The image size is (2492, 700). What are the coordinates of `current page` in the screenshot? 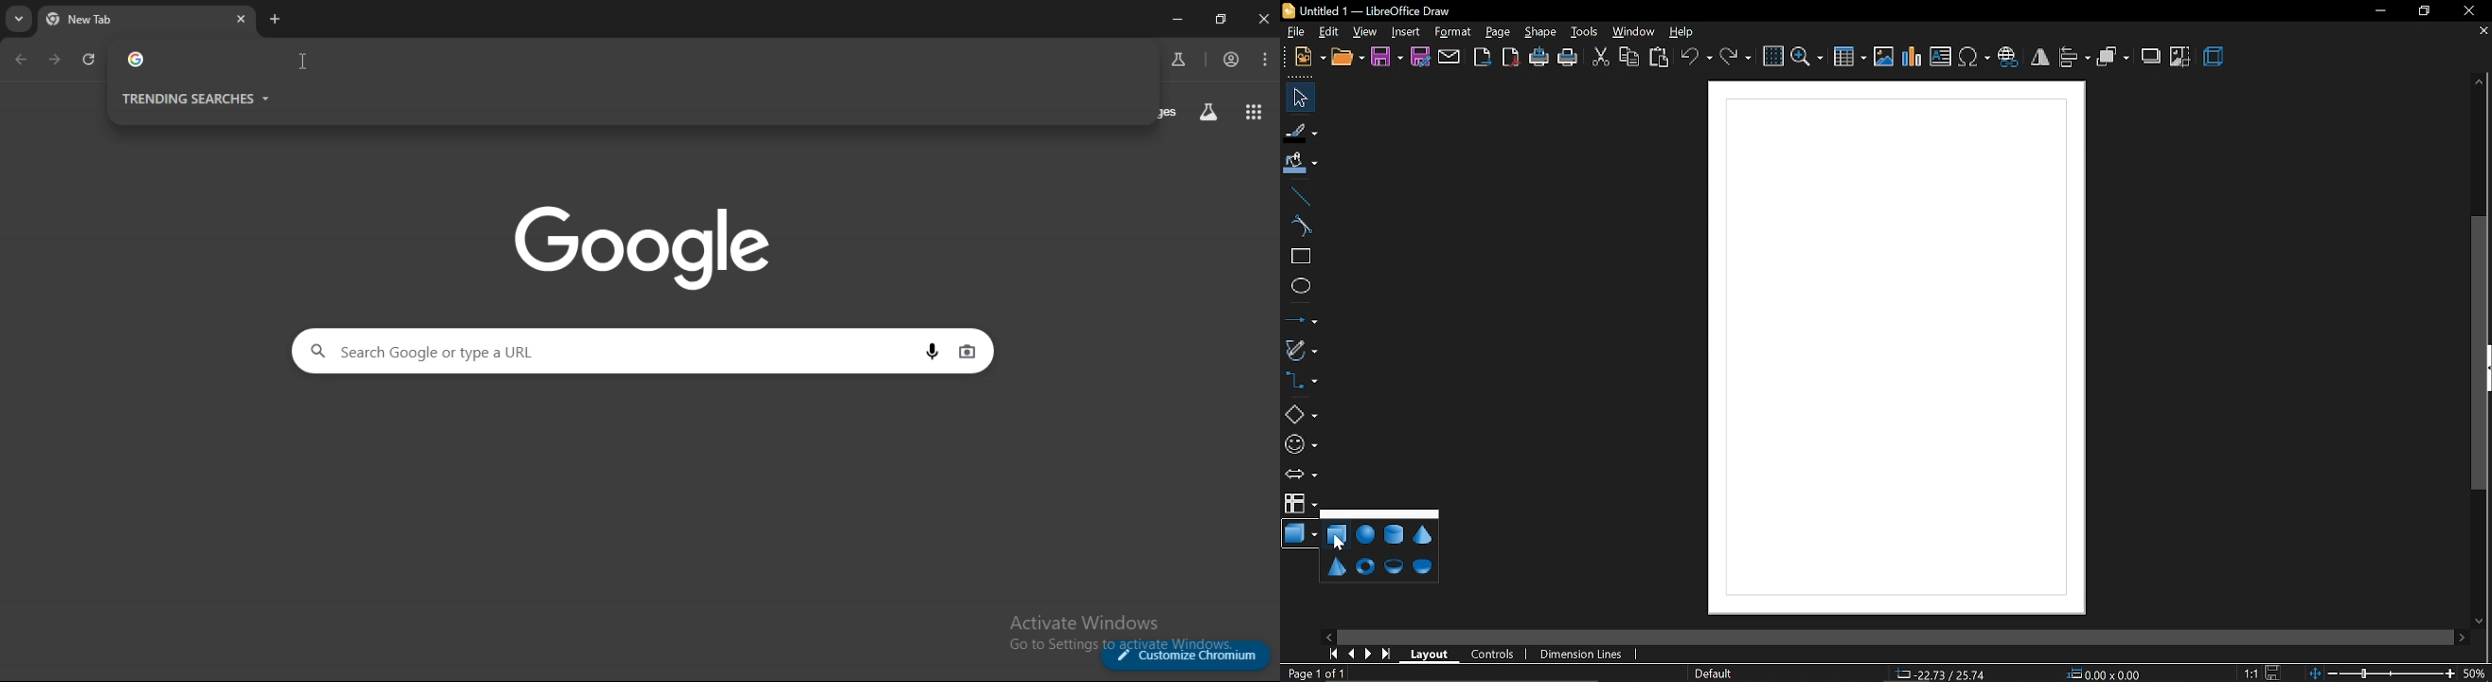 It's located at (1317, 674).